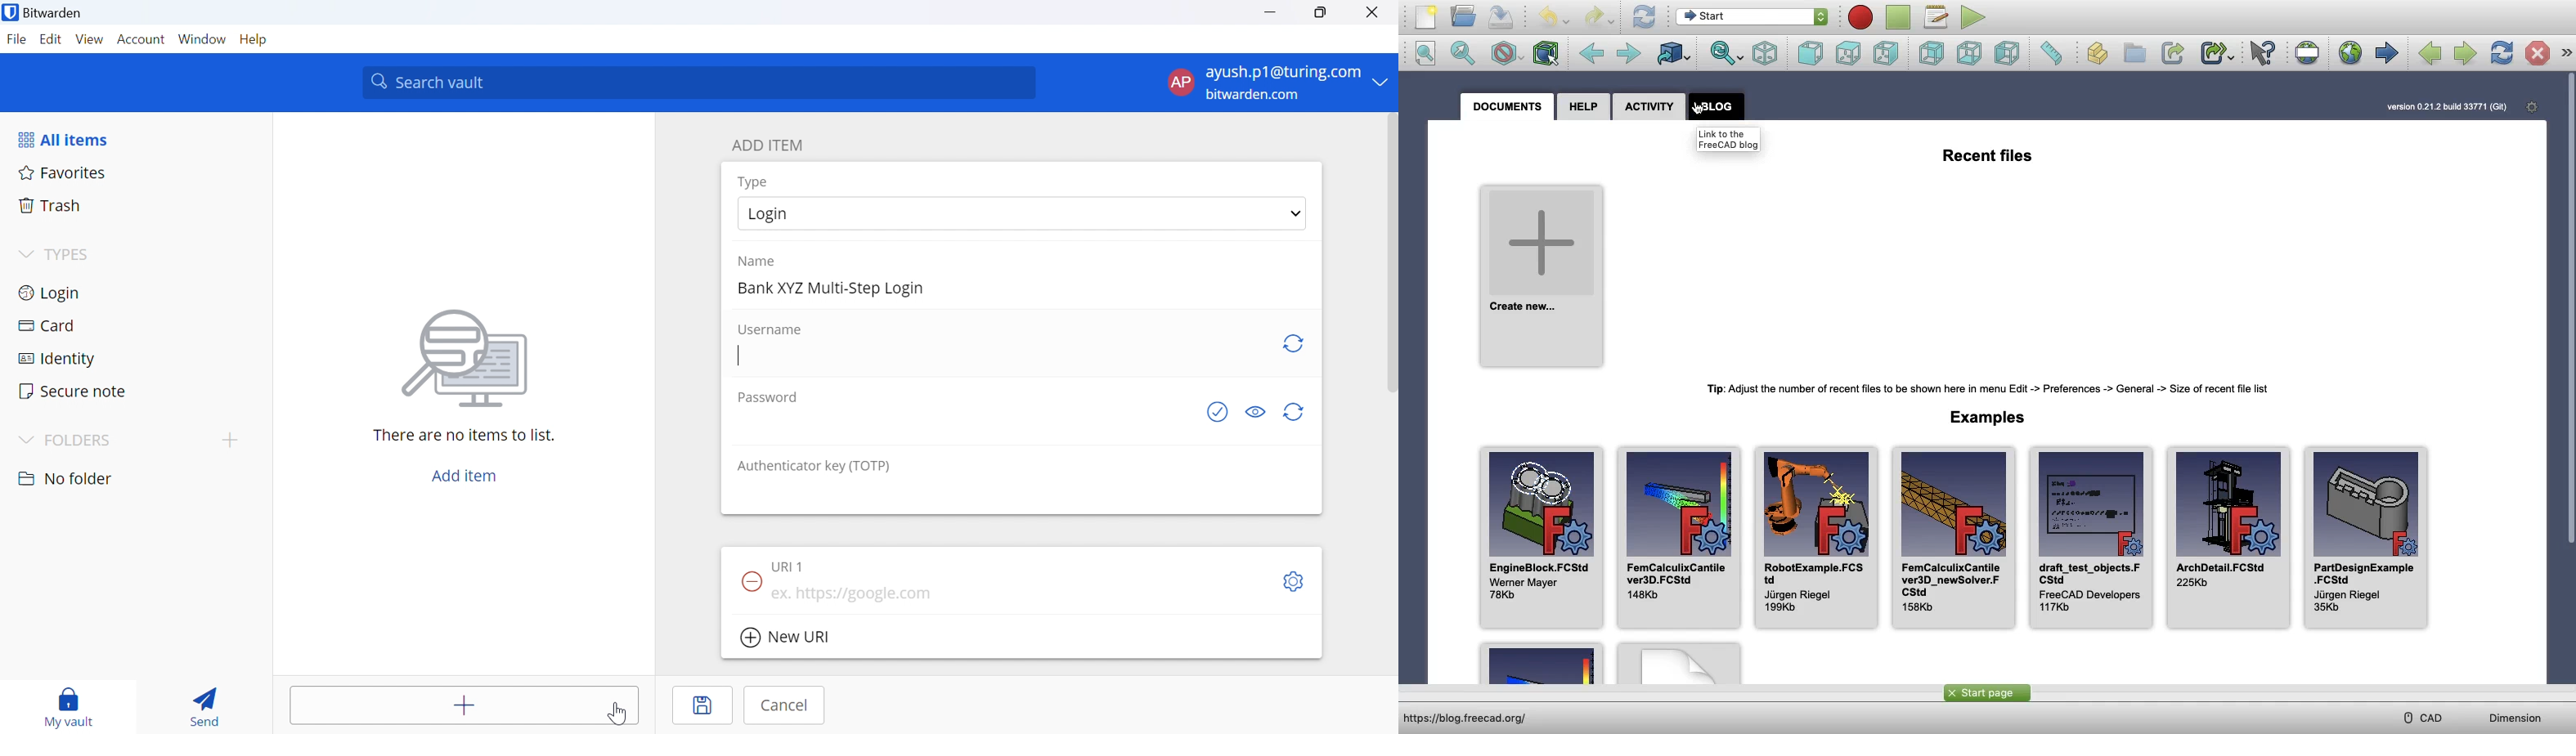  What do you see at coordinates (1810, 54) in the screenshot?
I see `Front` at bounding box center [1810, 54].